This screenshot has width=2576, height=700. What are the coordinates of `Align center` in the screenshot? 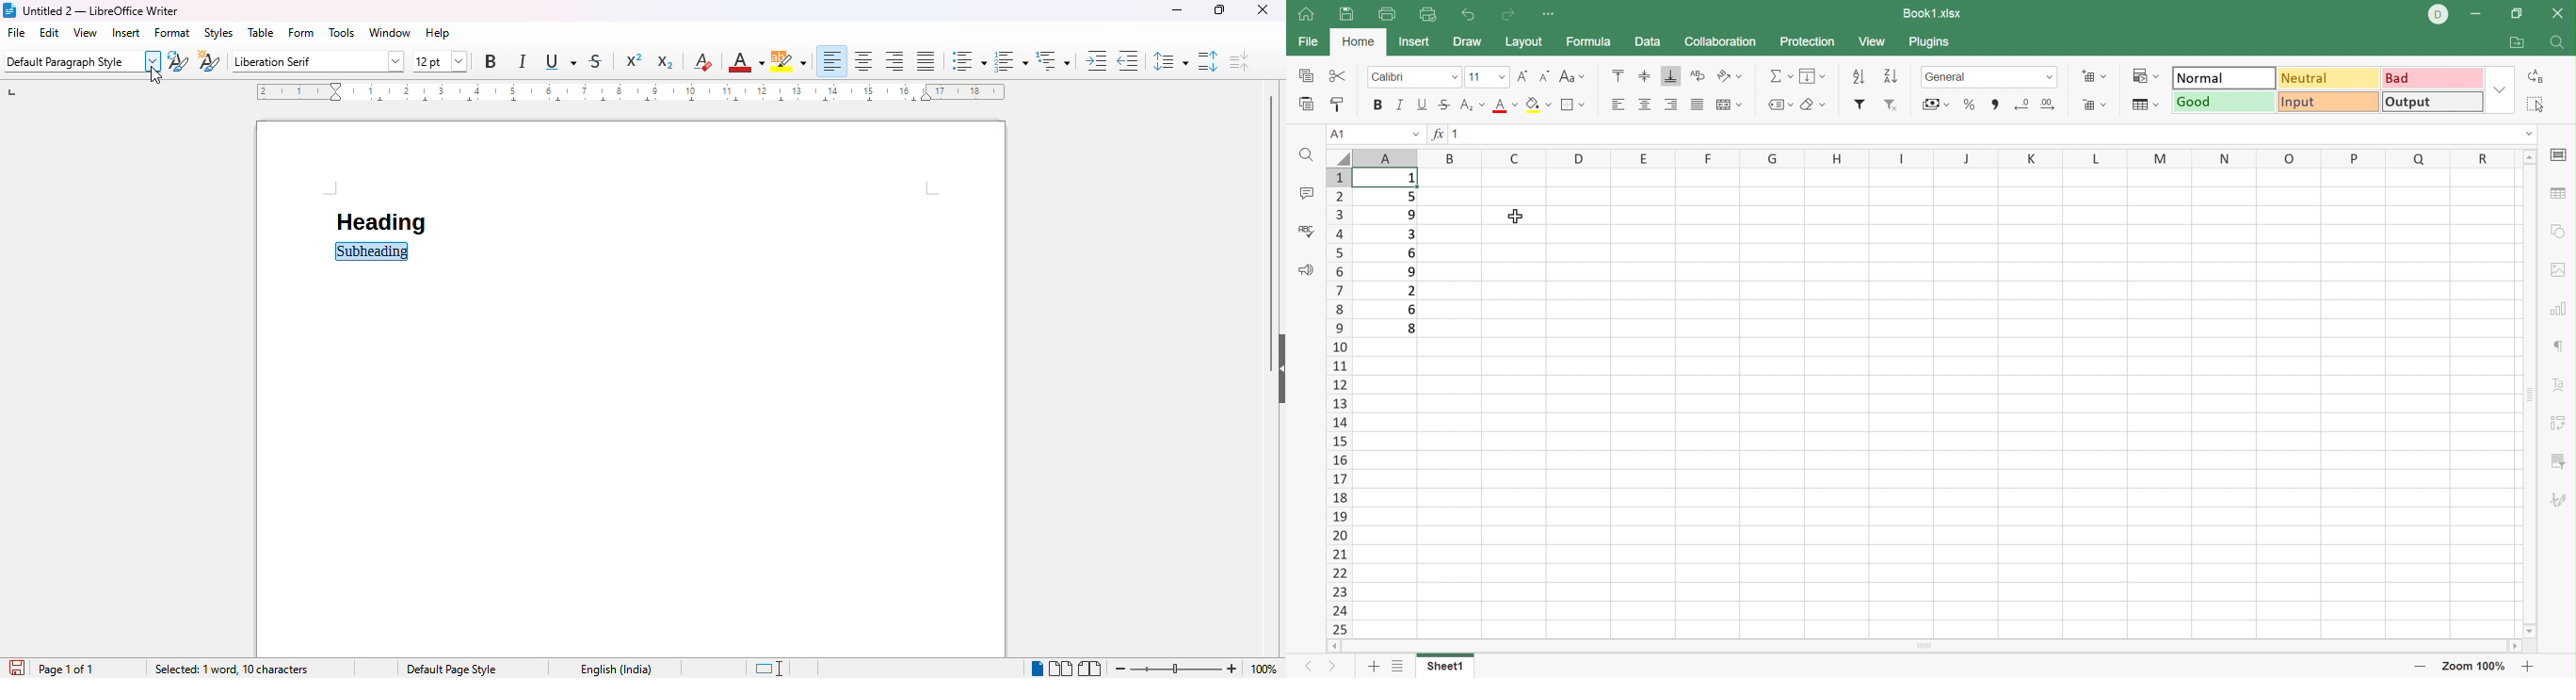 It's located at (1645, 106).